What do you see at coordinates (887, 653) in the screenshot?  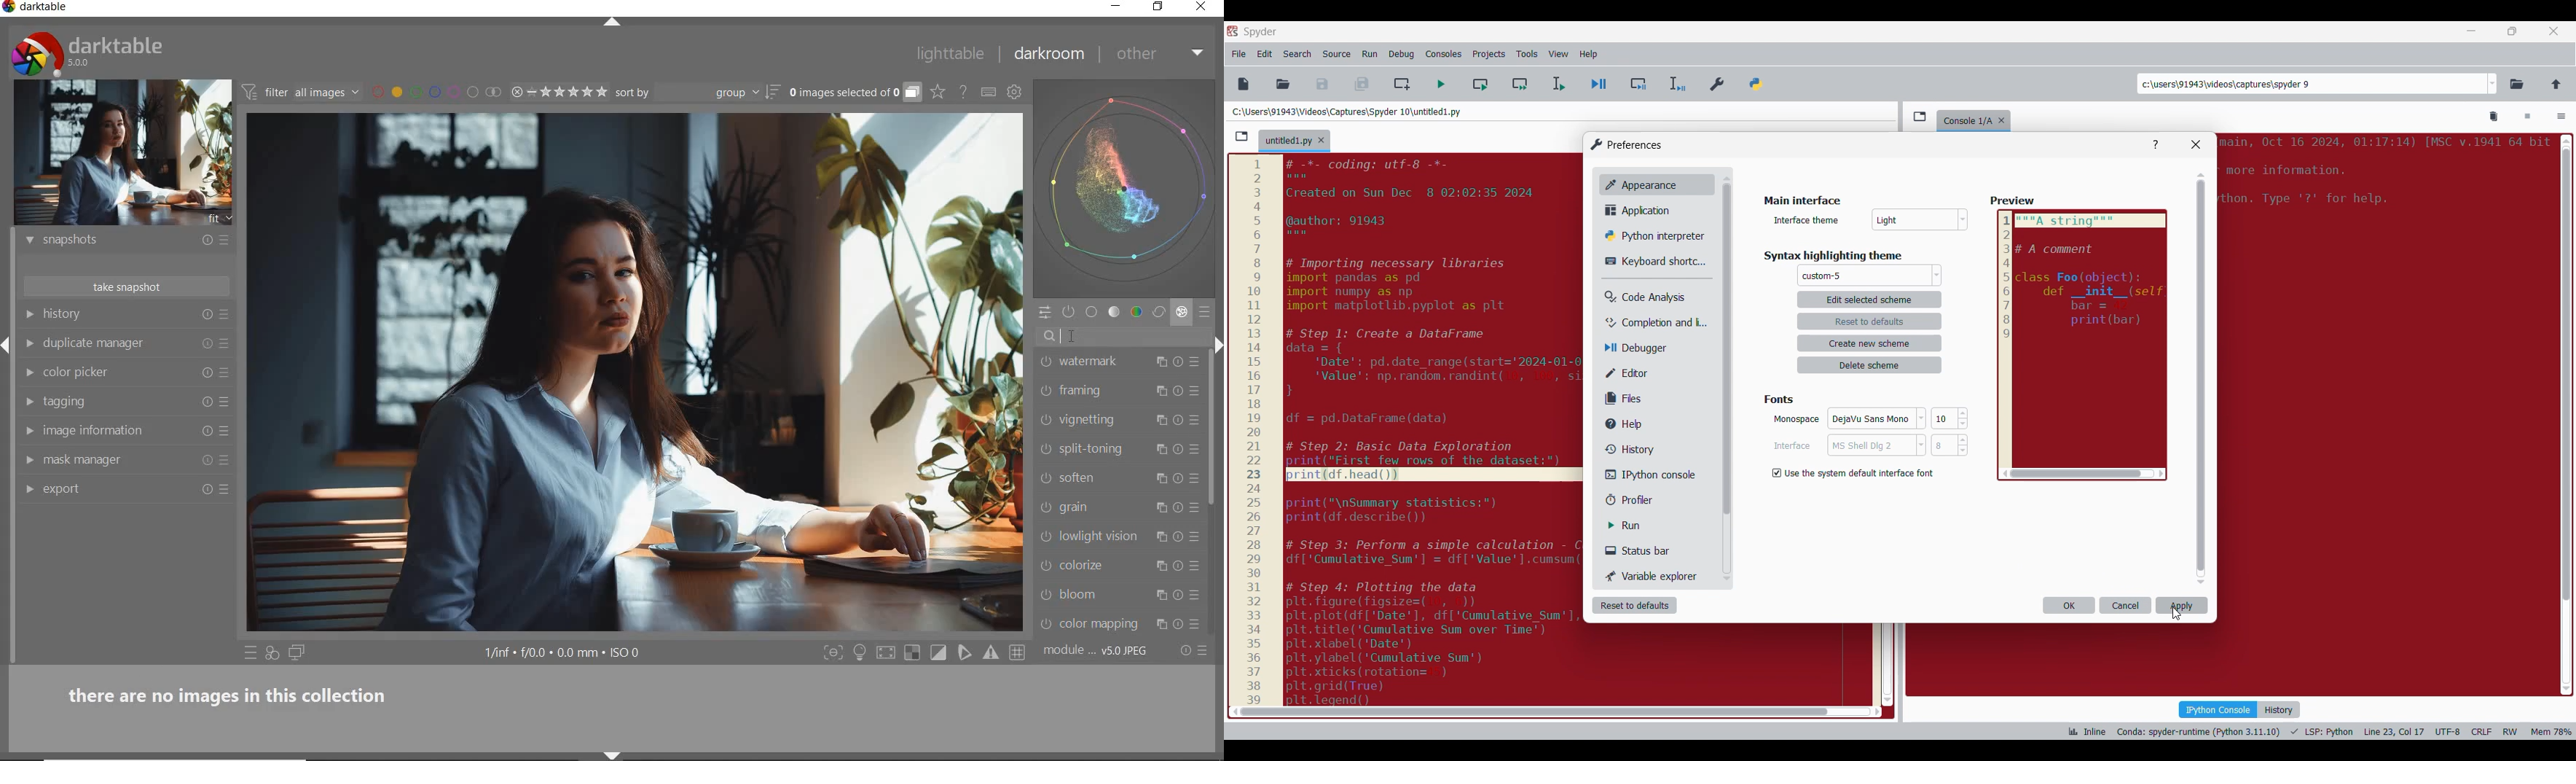 I see `toggle high quality processing` at bounding box center [887, 653].